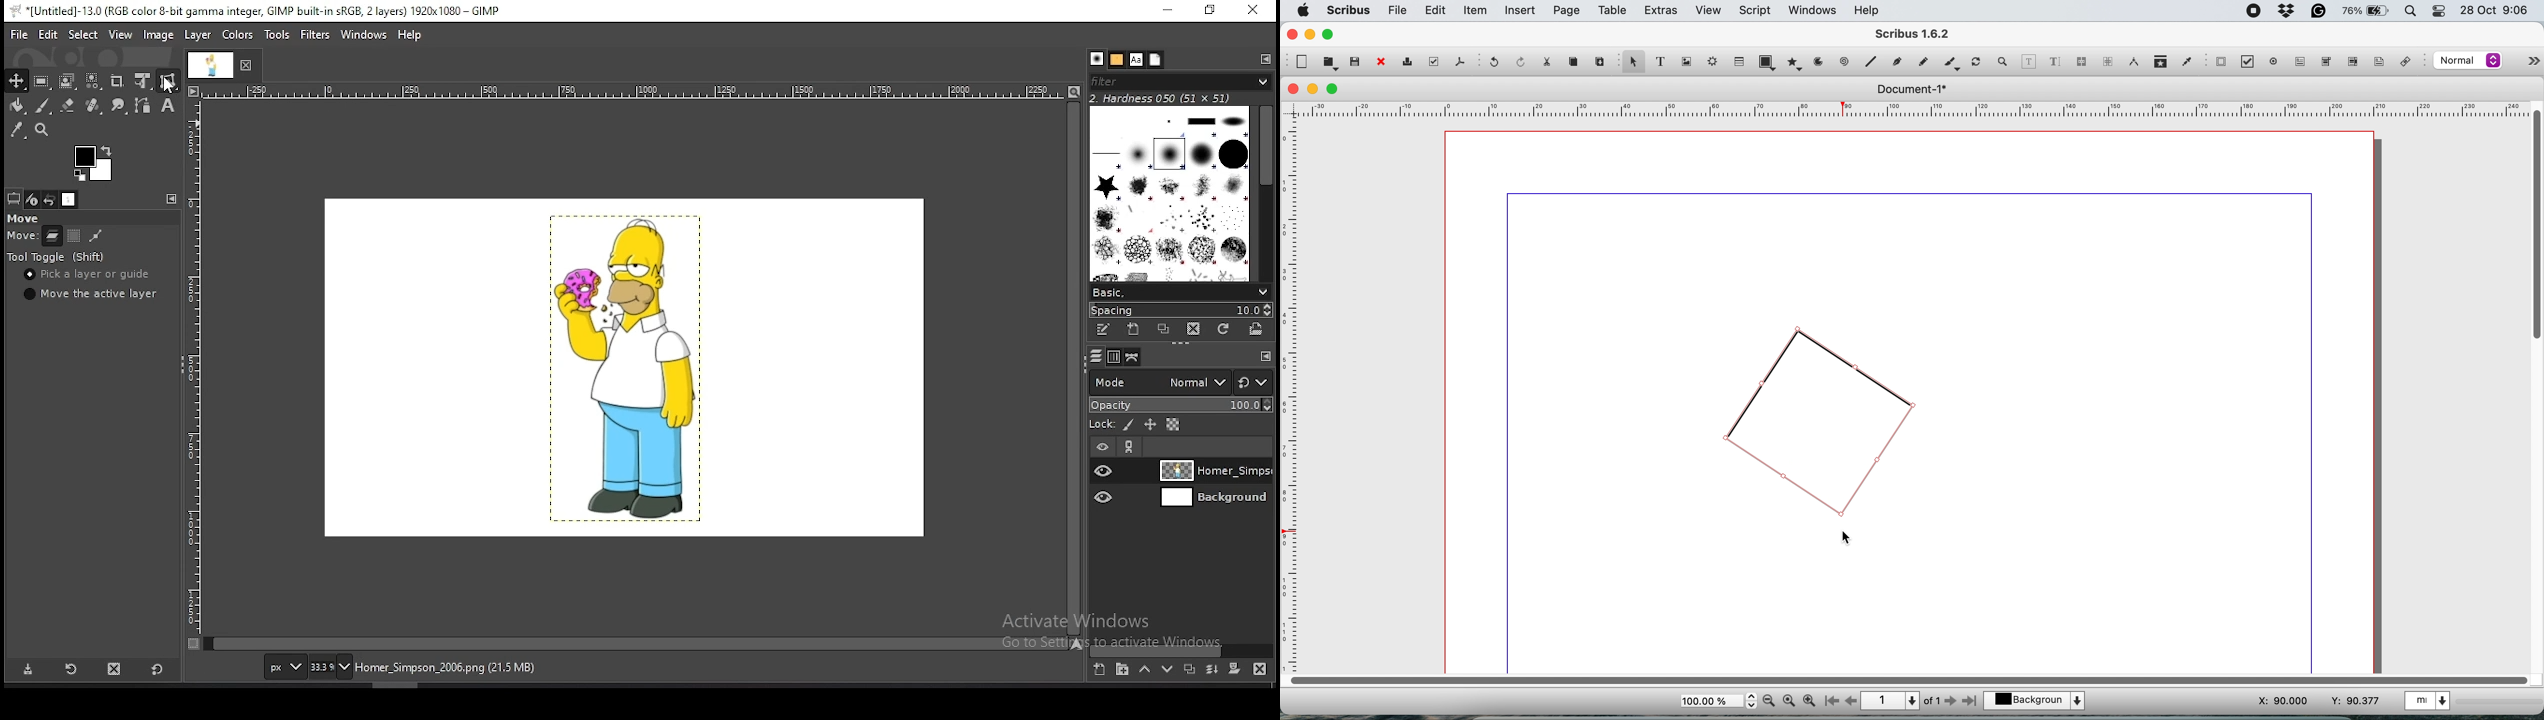  Describe the element at coordinates (1794, 65) in the screenshot. I see `polygon` at that location.